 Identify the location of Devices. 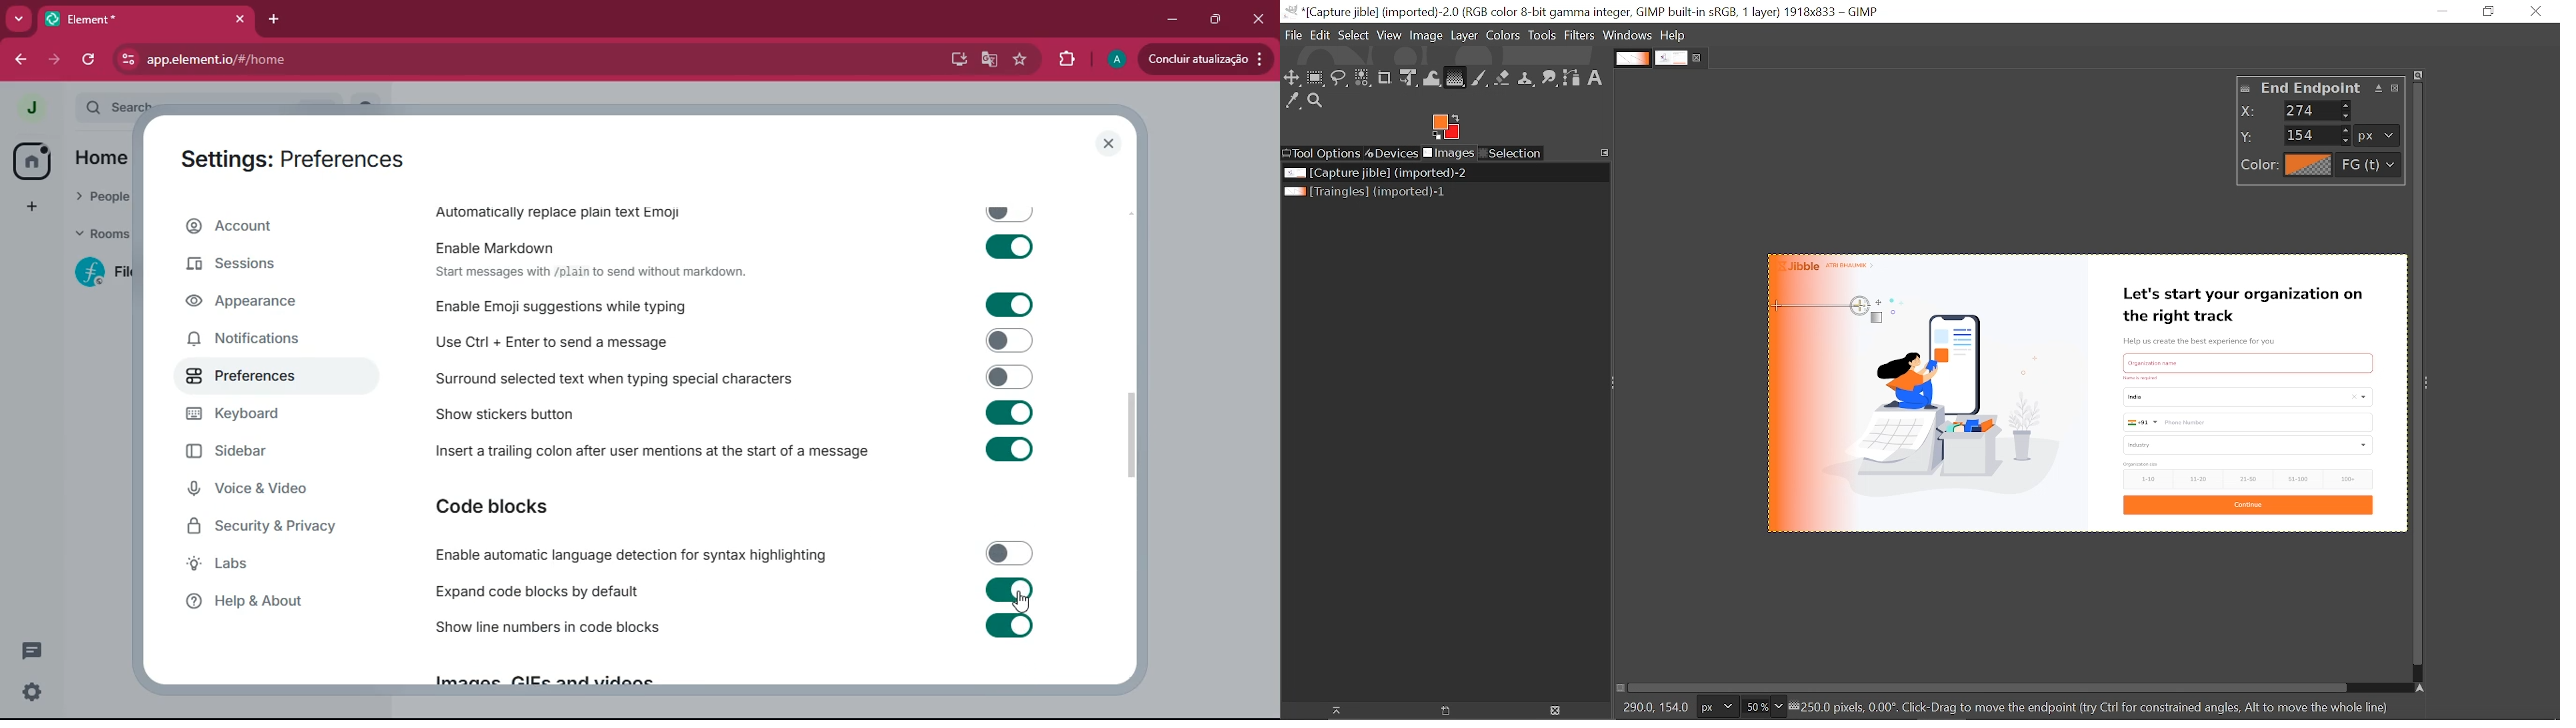
(1392, 153).